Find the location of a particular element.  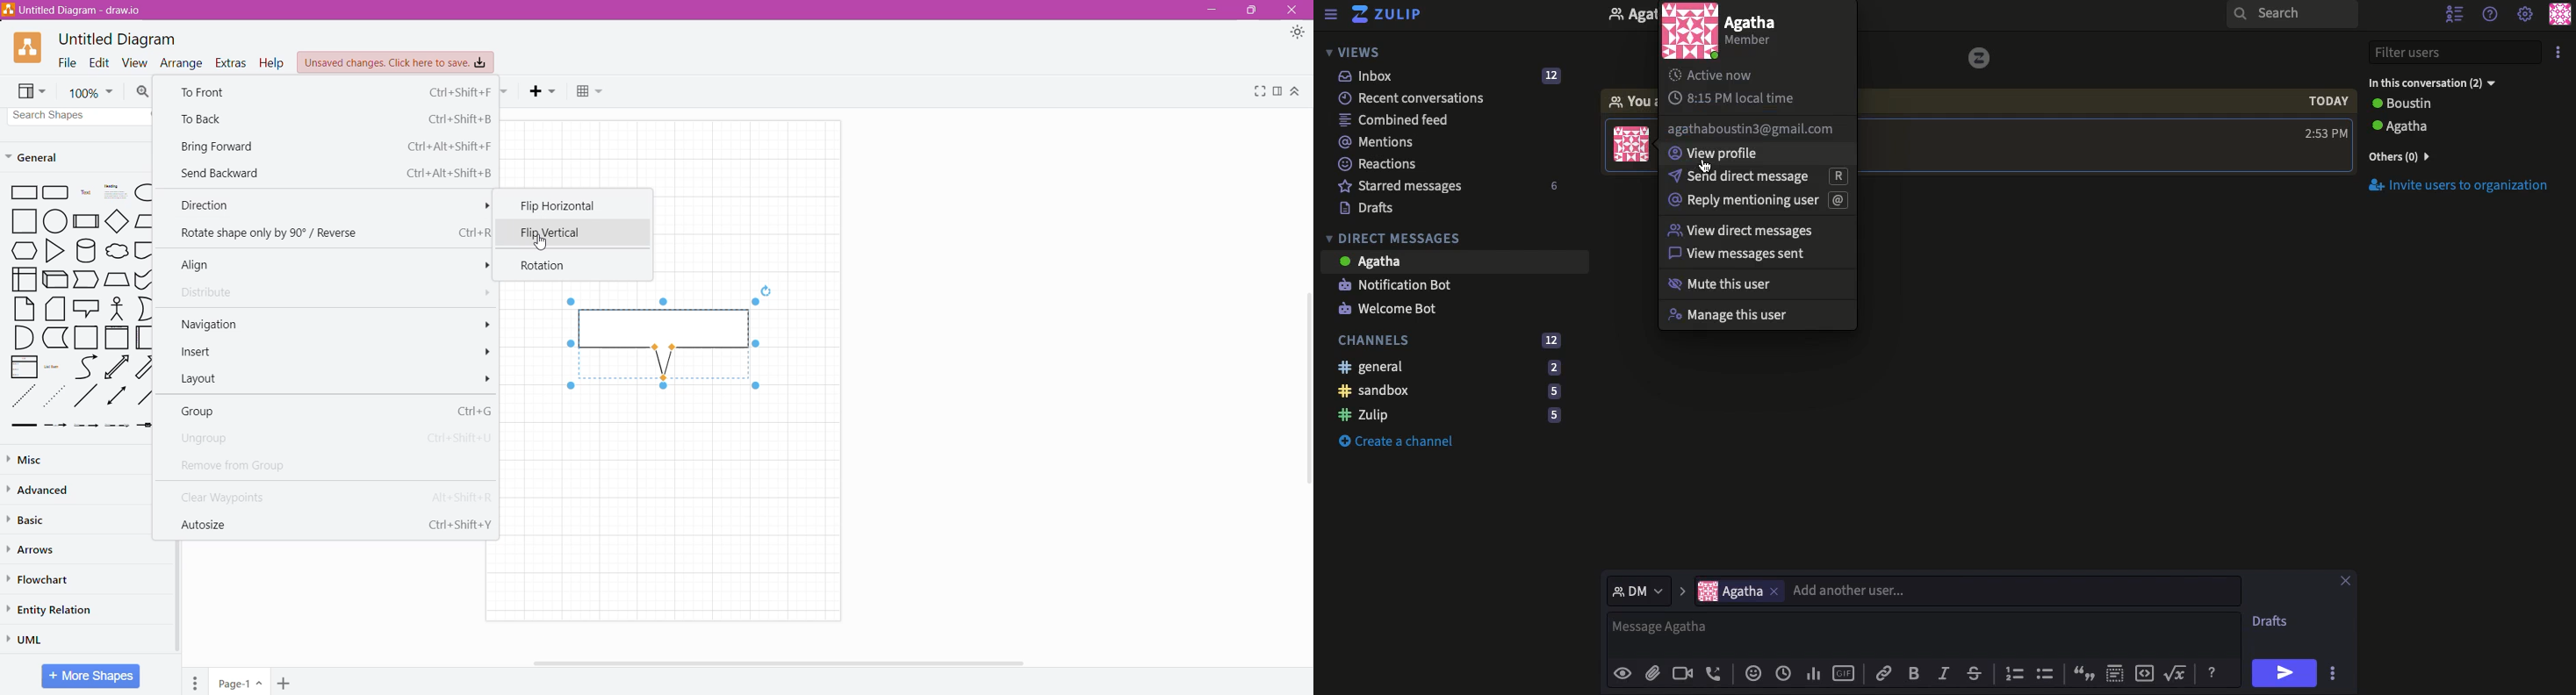

Text box is located at coordinates (1925, 634).